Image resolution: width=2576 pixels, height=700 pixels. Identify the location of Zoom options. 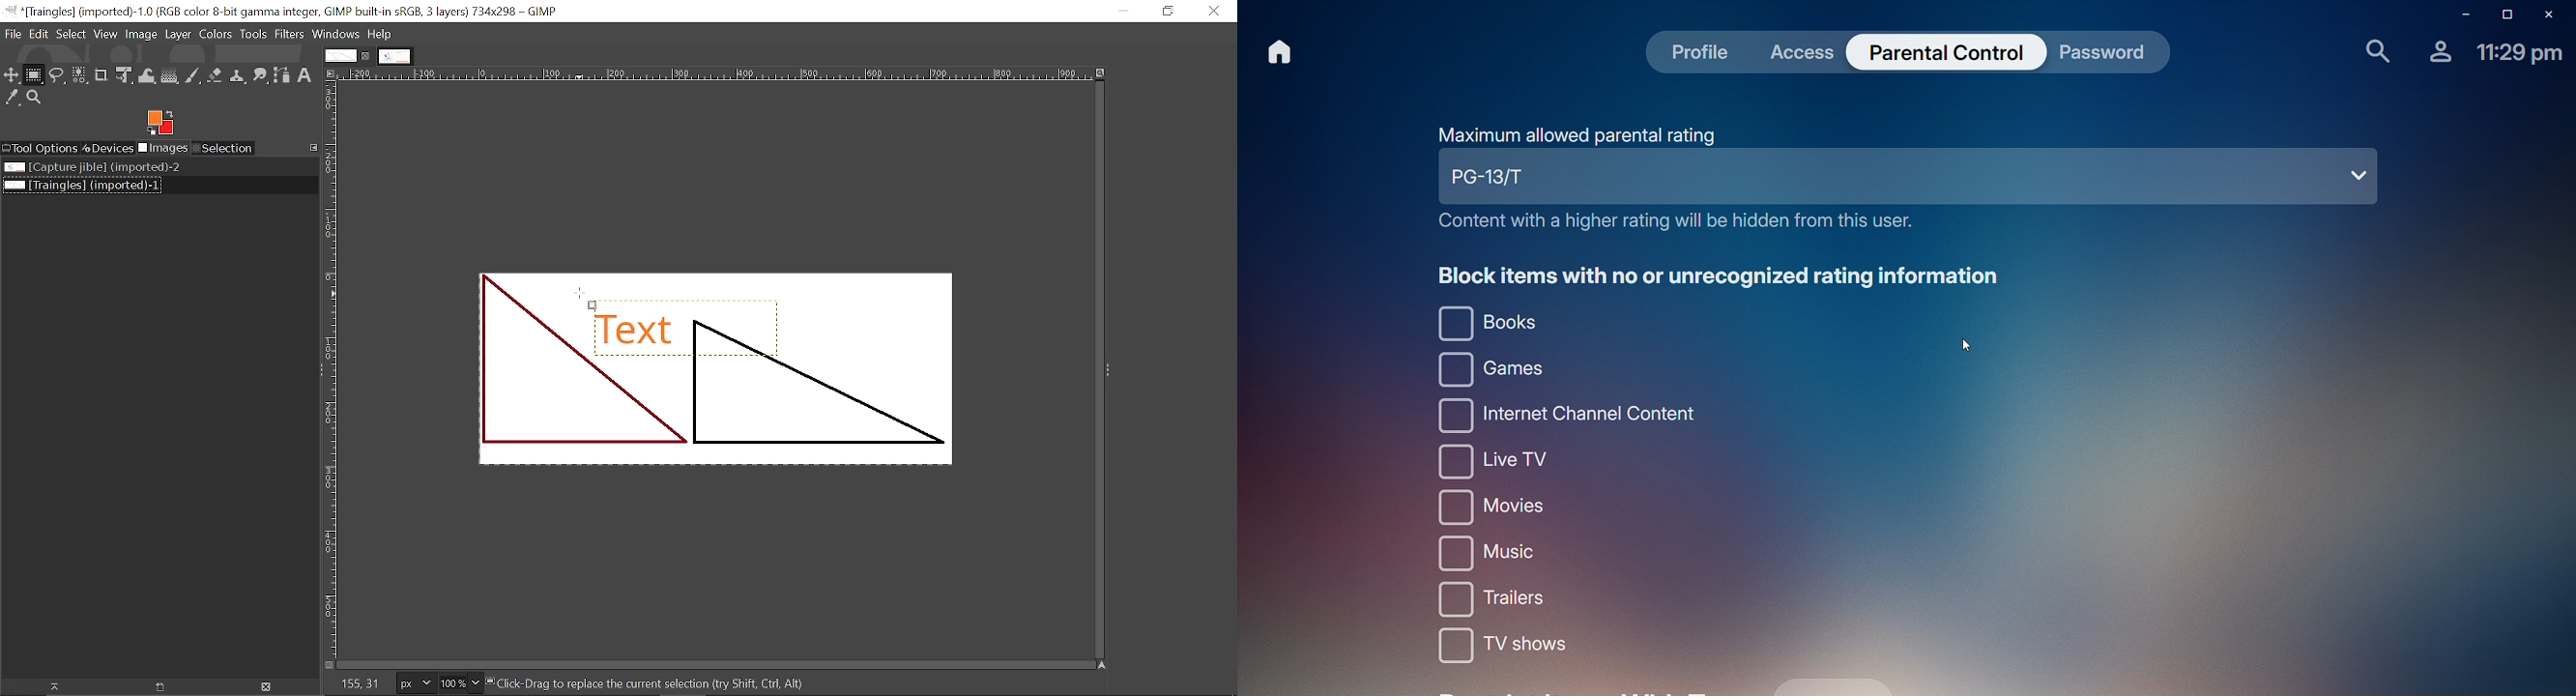
(478, 683).